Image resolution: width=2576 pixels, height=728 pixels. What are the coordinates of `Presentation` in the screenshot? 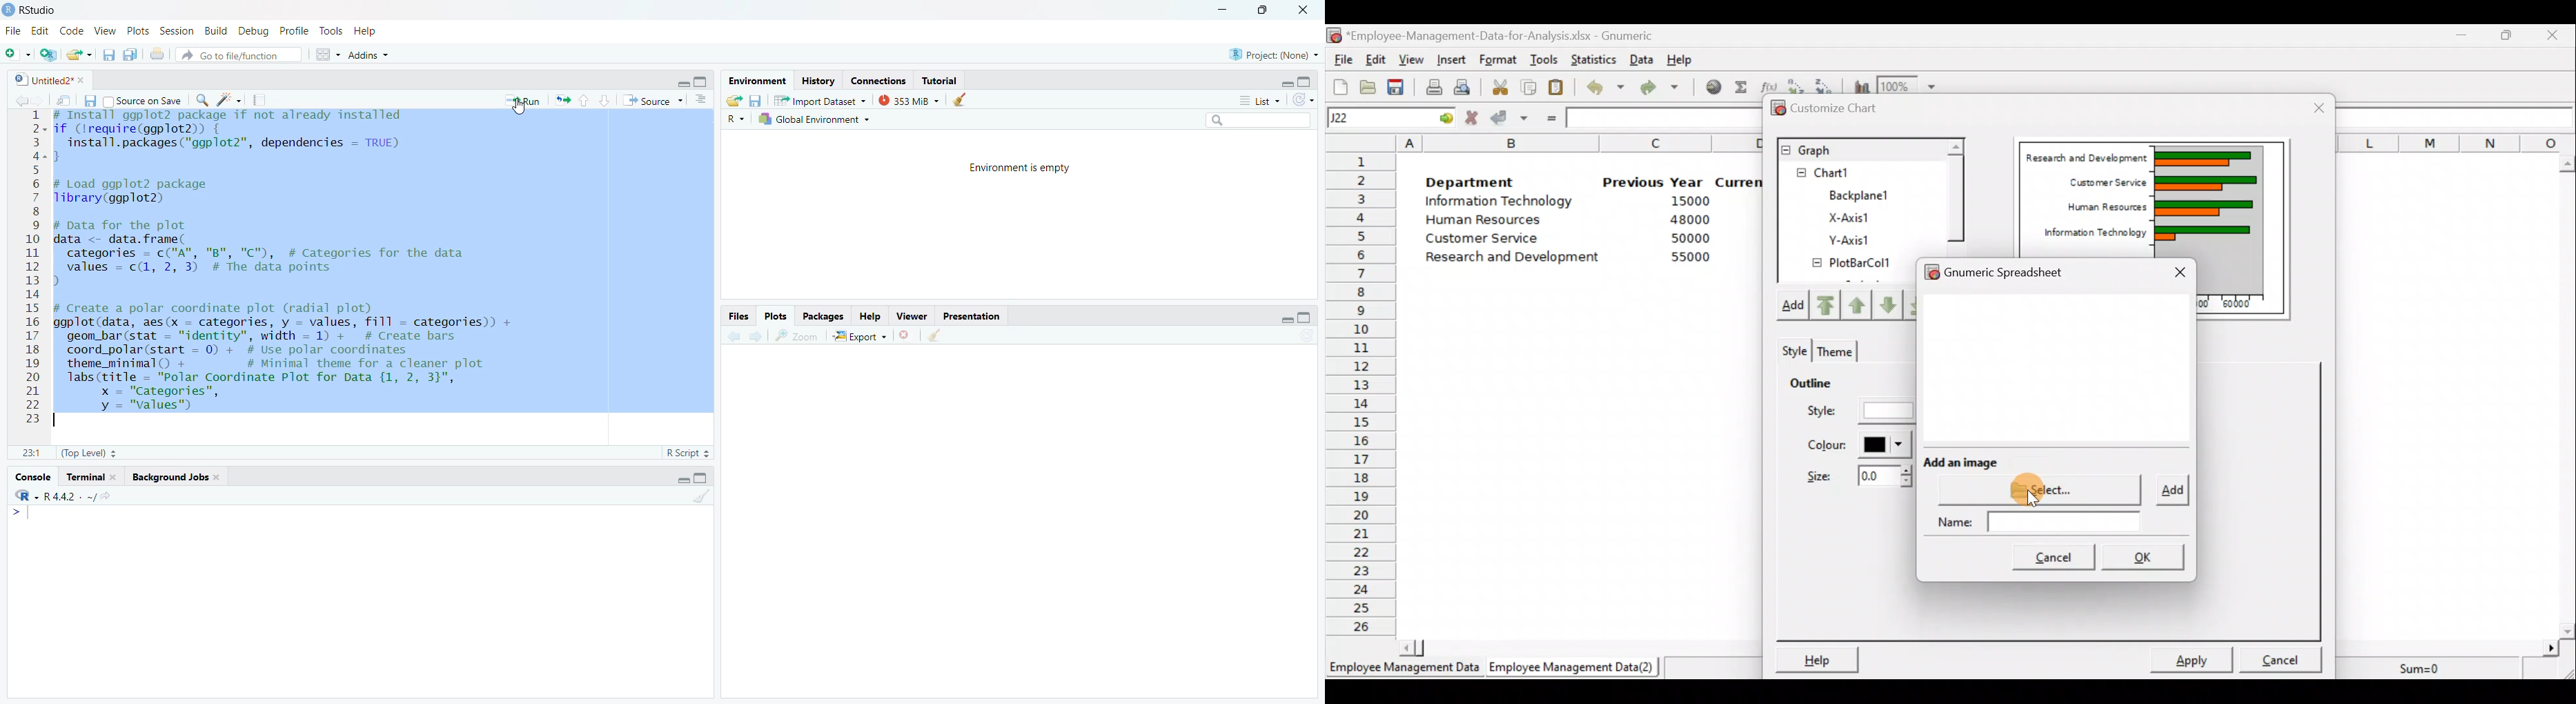 It's located at (974, 316).